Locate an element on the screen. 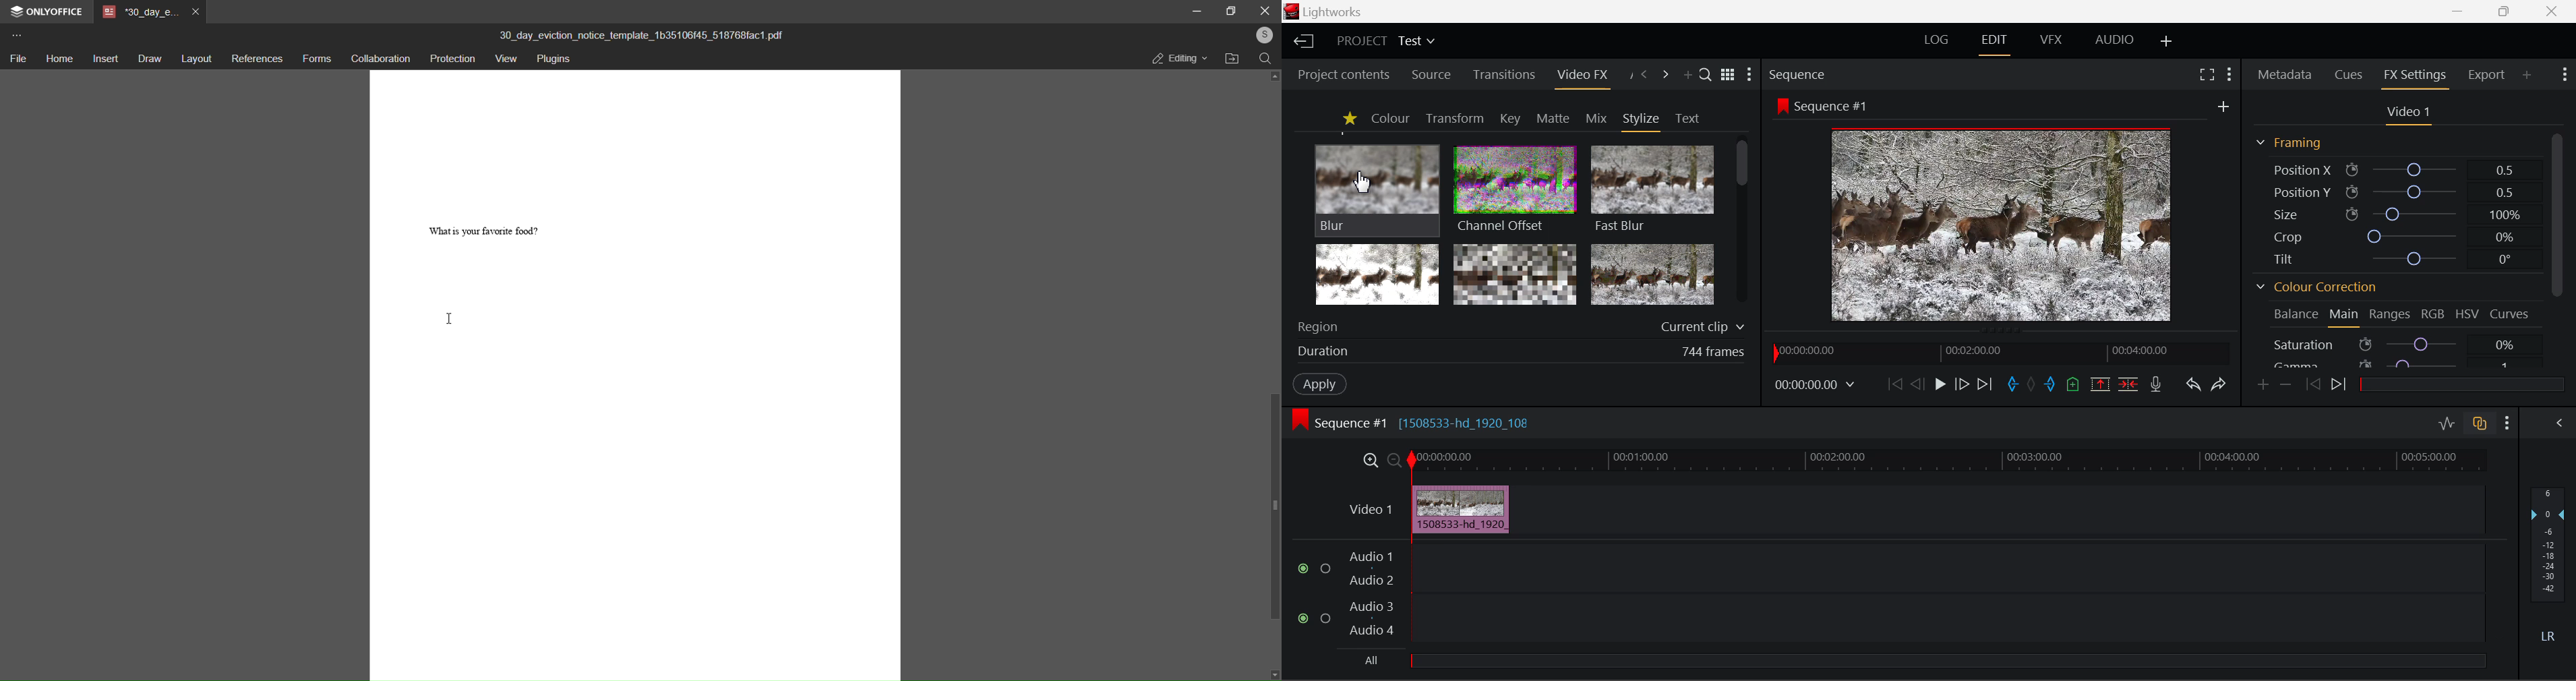  file is located at coordinates (18, 58).